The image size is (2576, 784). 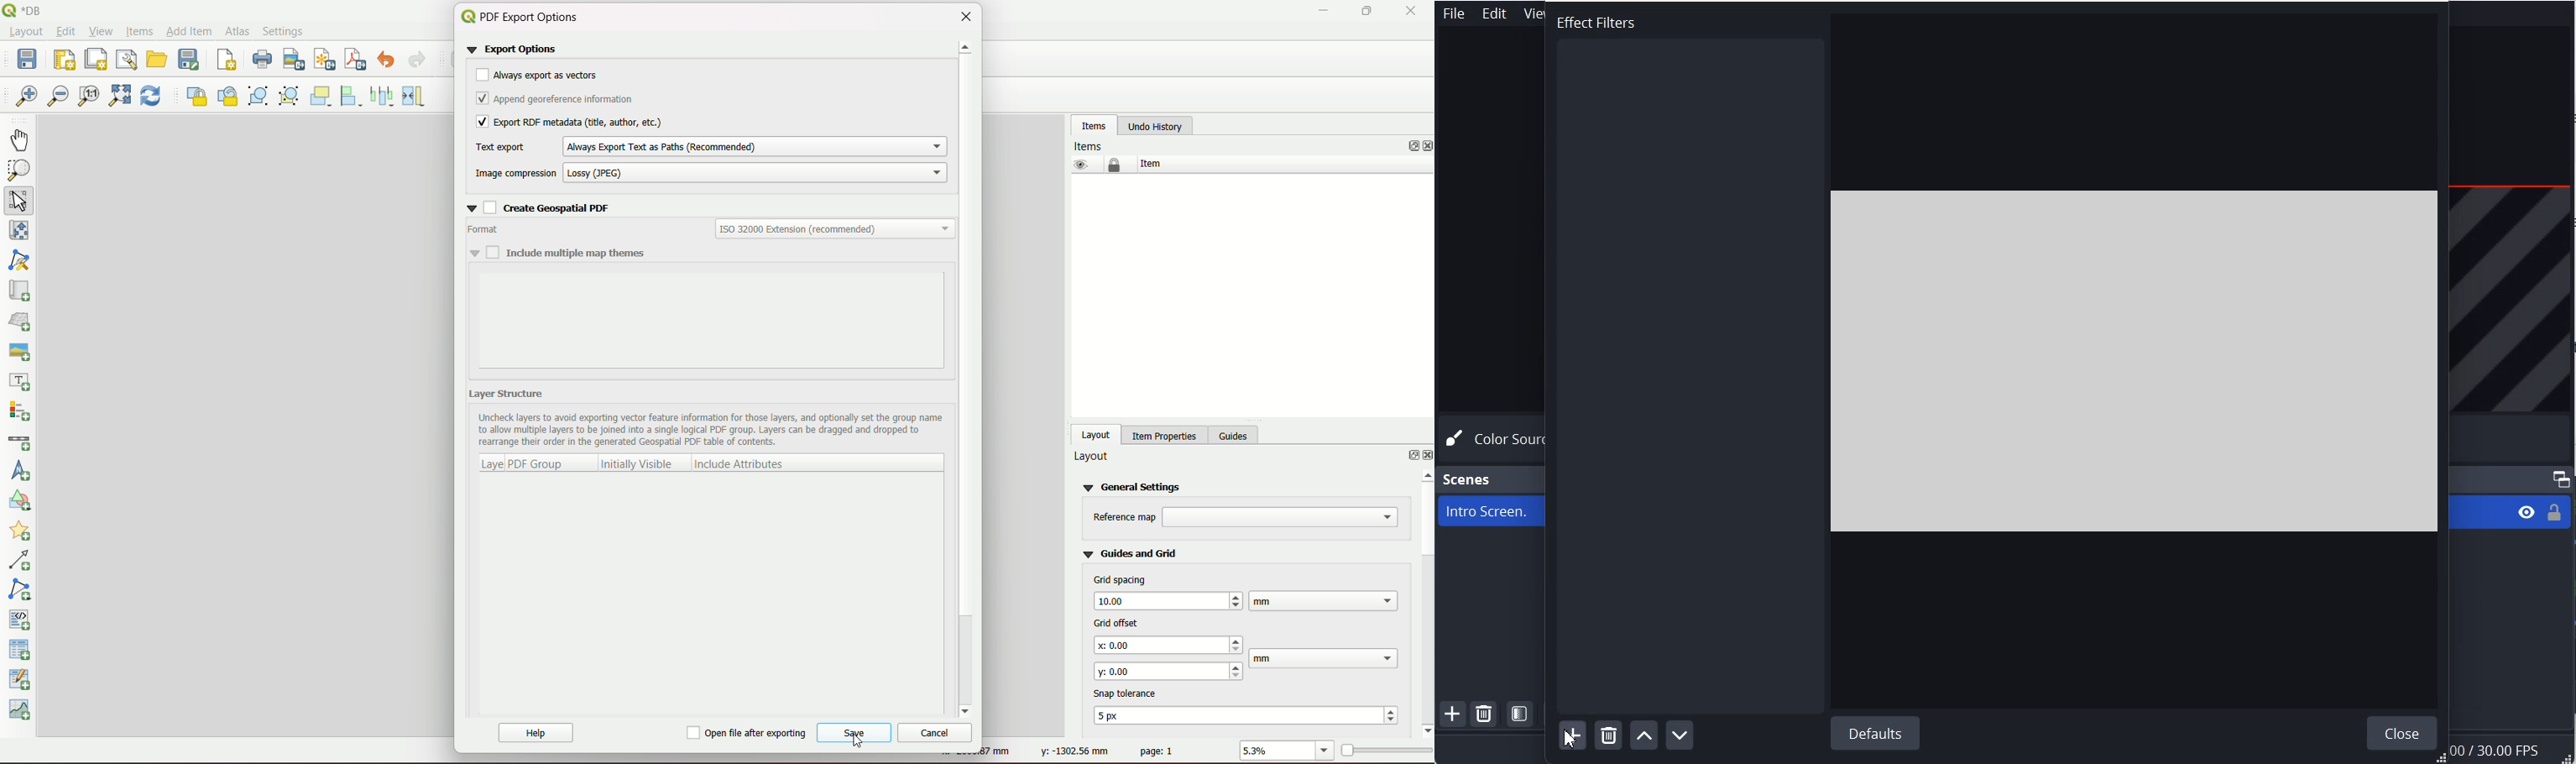 I want to click on y:-1302.56 mm, so click(x=1072, y=752).